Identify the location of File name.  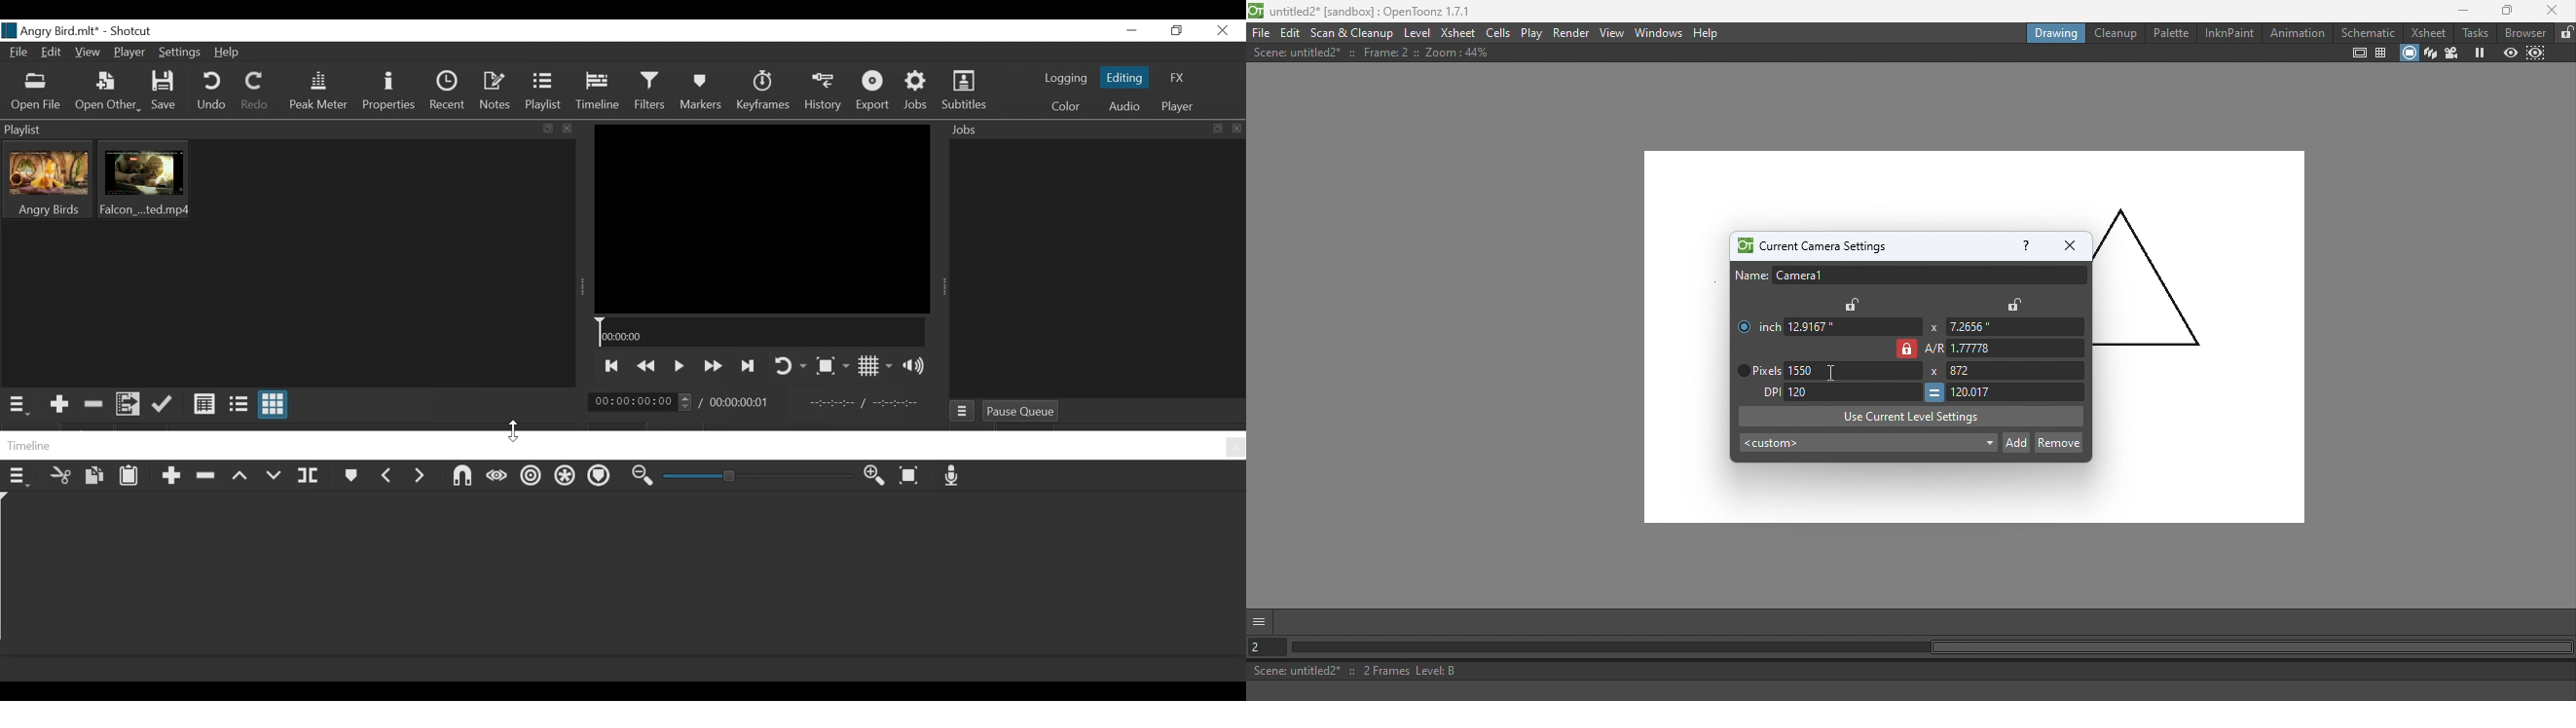
(50, 31).